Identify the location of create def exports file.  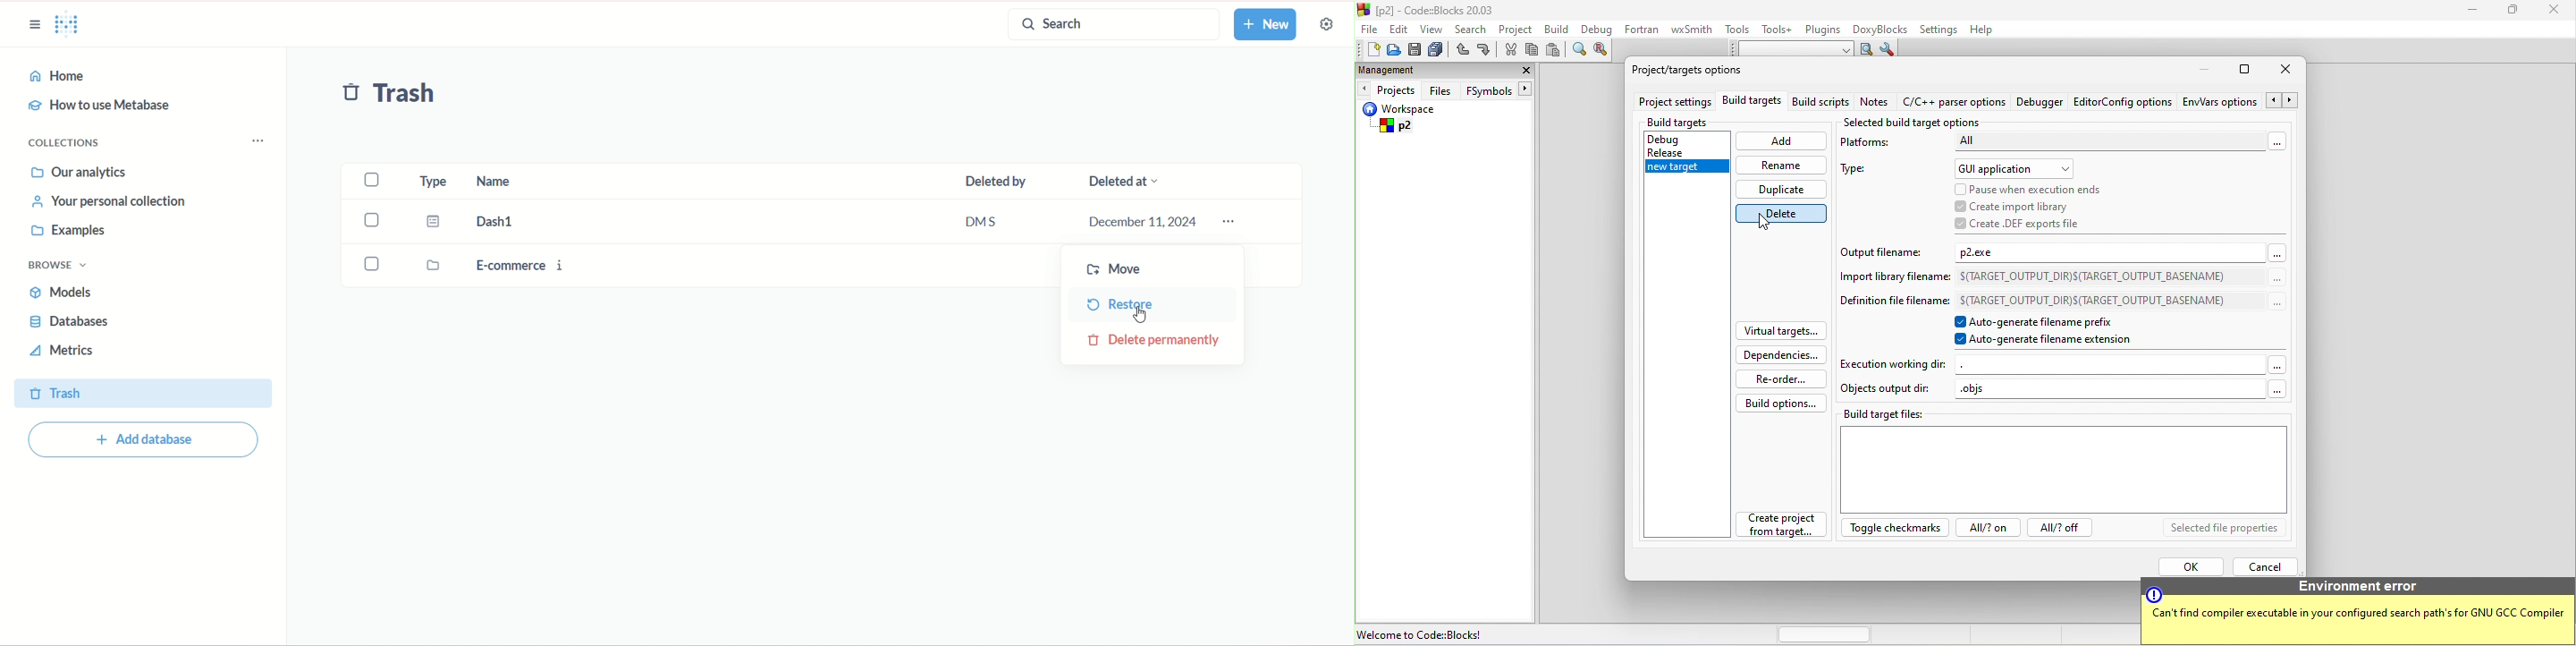
(2020, 224).